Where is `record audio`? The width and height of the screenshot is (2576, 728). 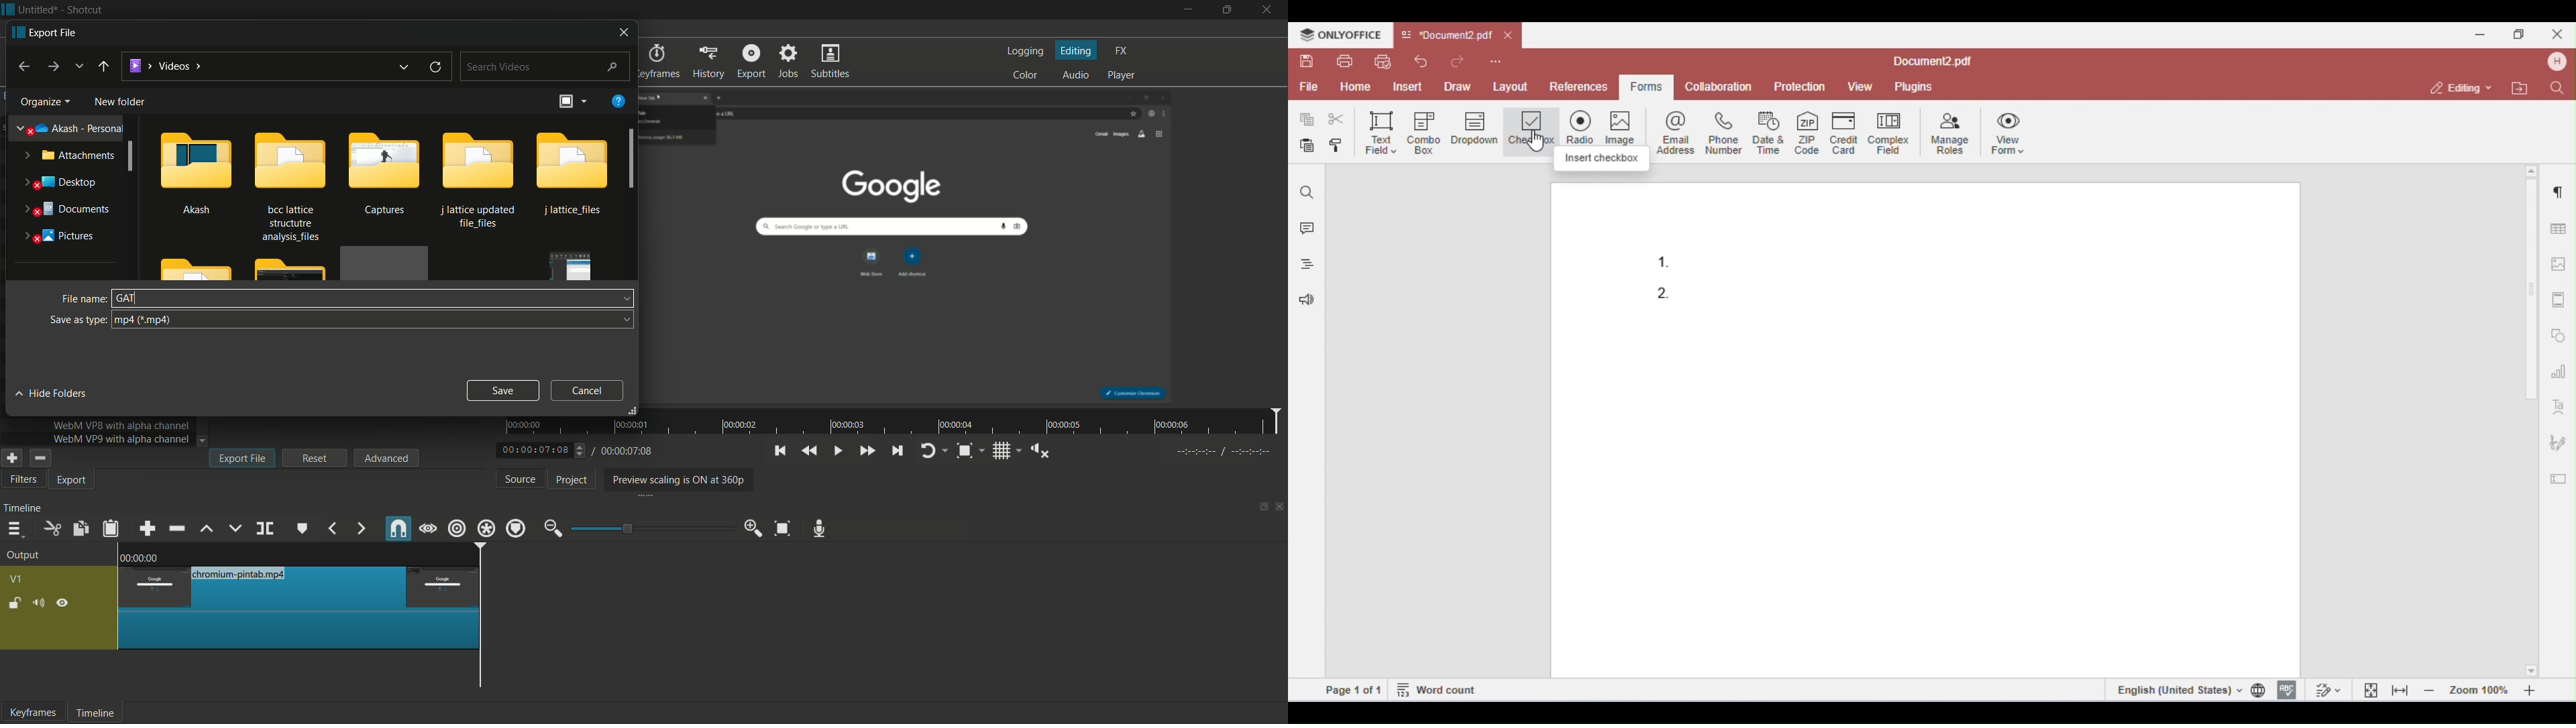 record audio is located at coordinates (820, 530).